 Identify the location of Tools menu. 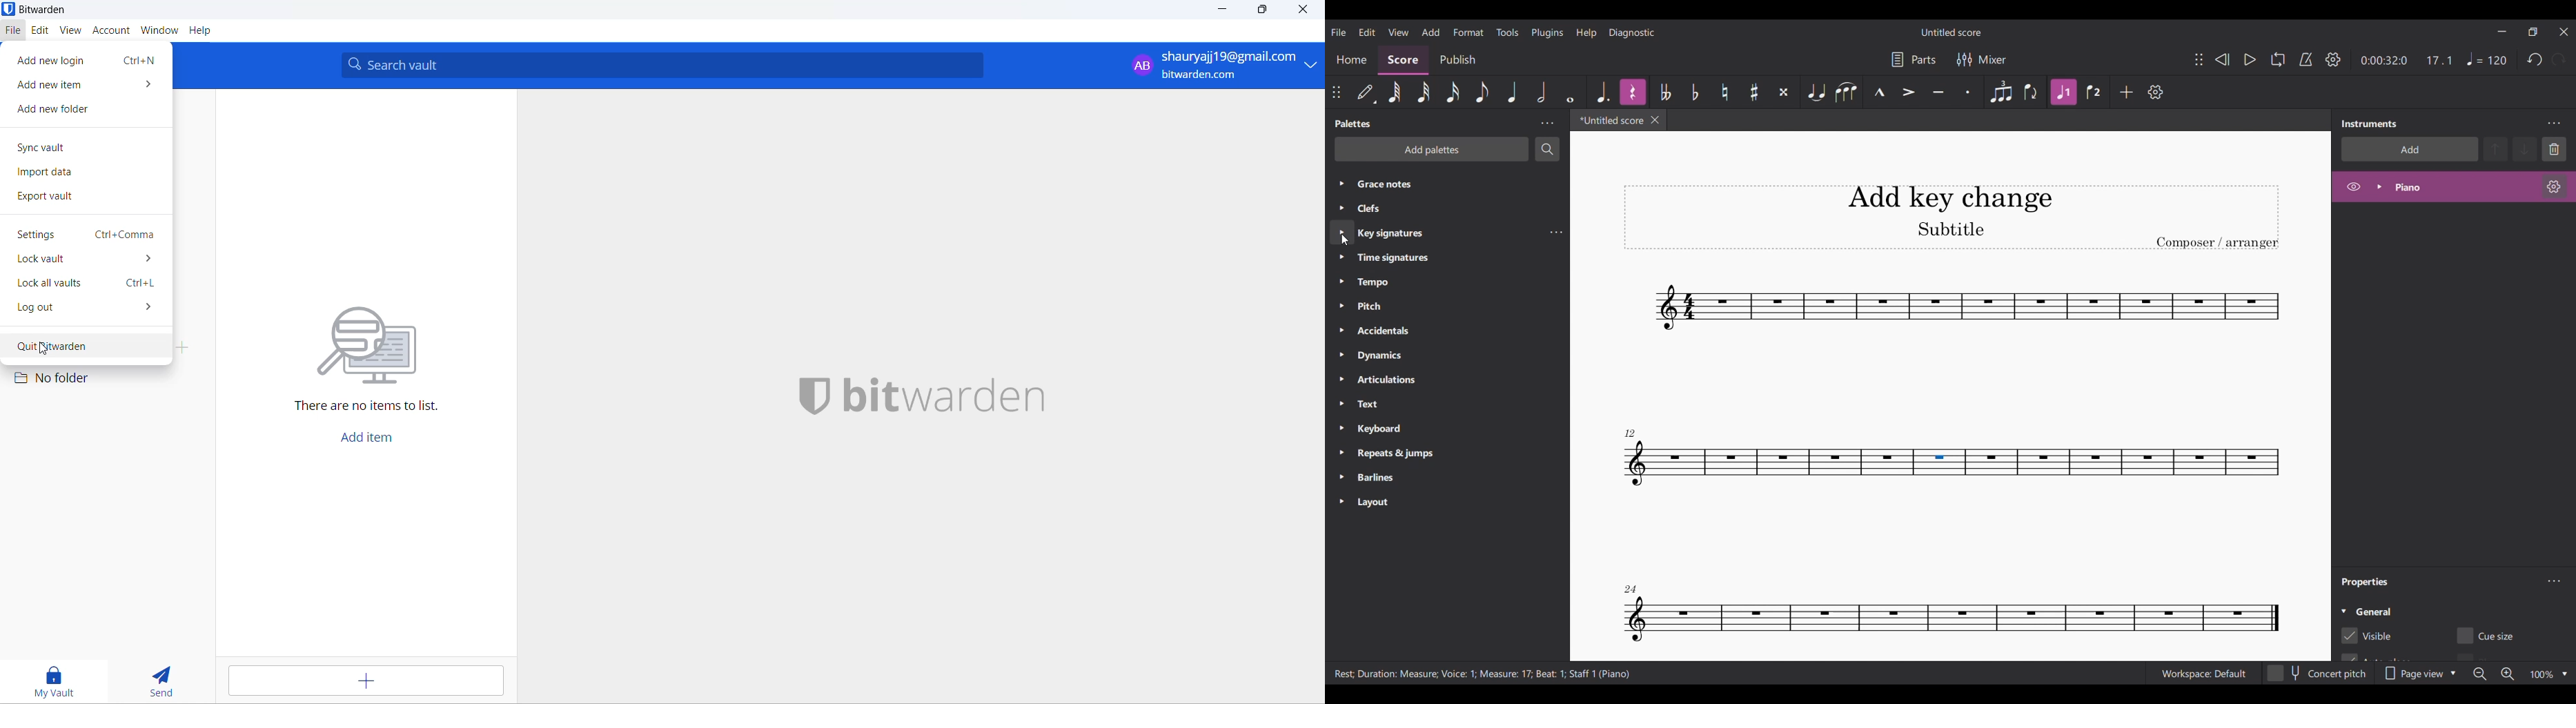
(1507, 32).